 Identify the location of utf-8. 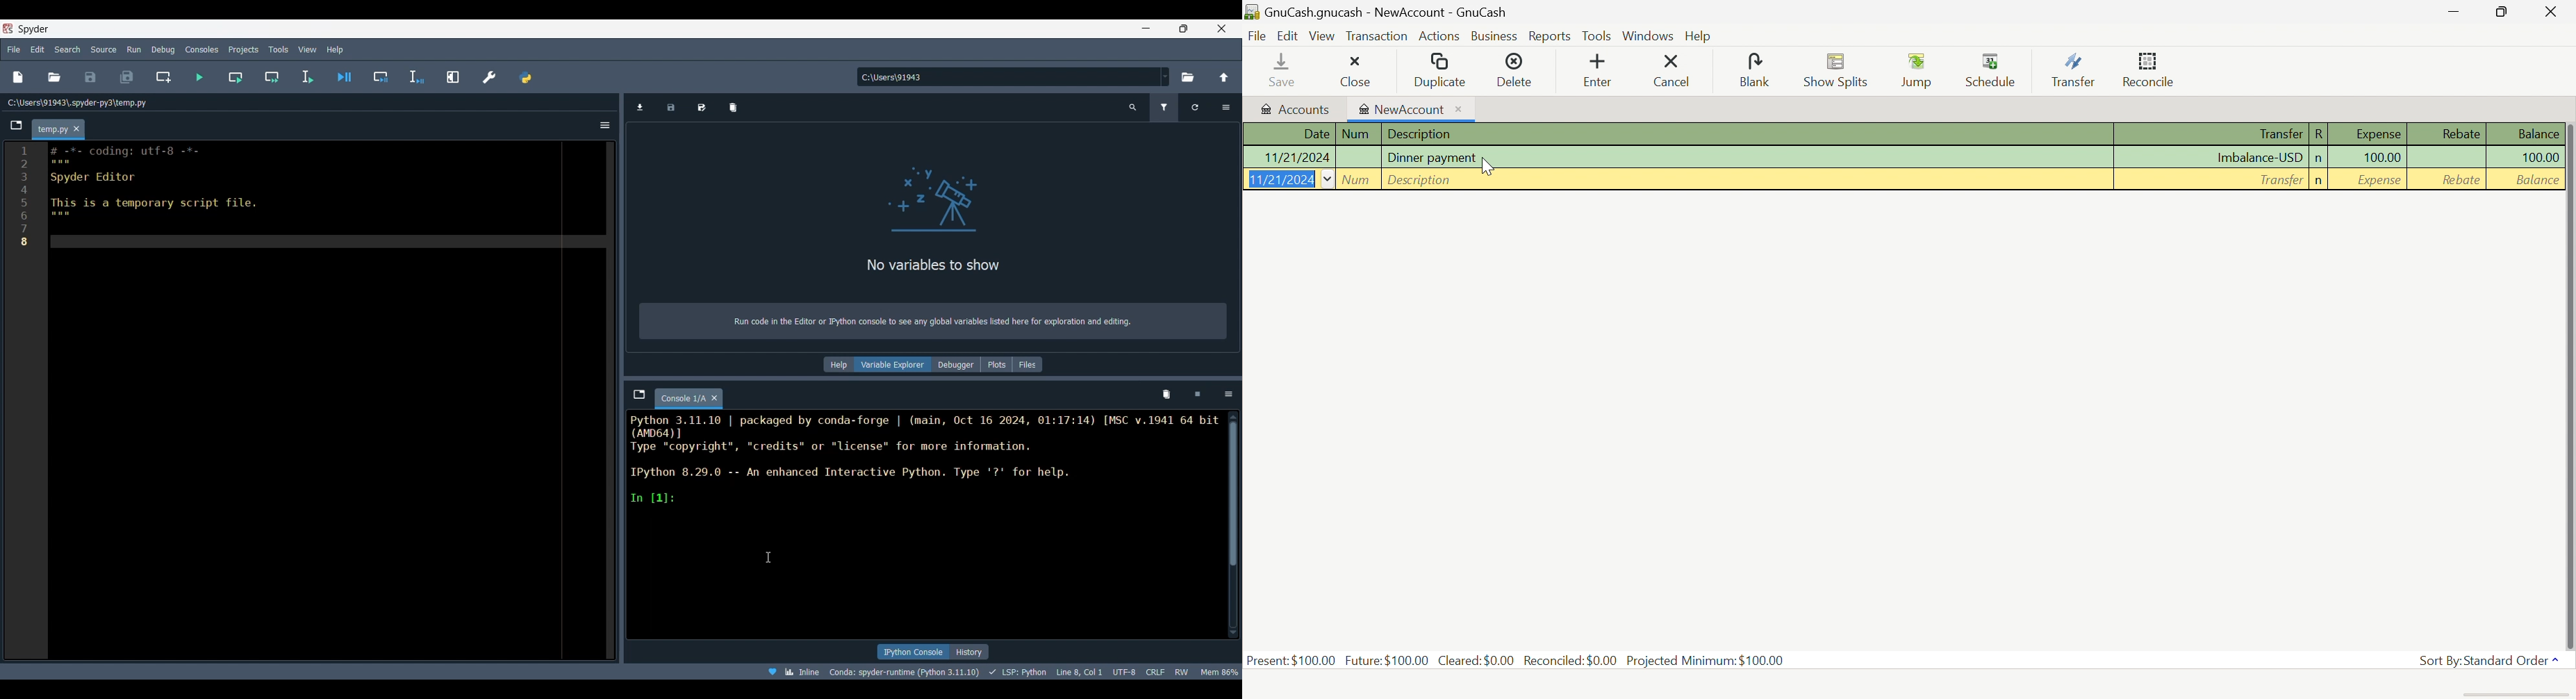
(1125, 670).